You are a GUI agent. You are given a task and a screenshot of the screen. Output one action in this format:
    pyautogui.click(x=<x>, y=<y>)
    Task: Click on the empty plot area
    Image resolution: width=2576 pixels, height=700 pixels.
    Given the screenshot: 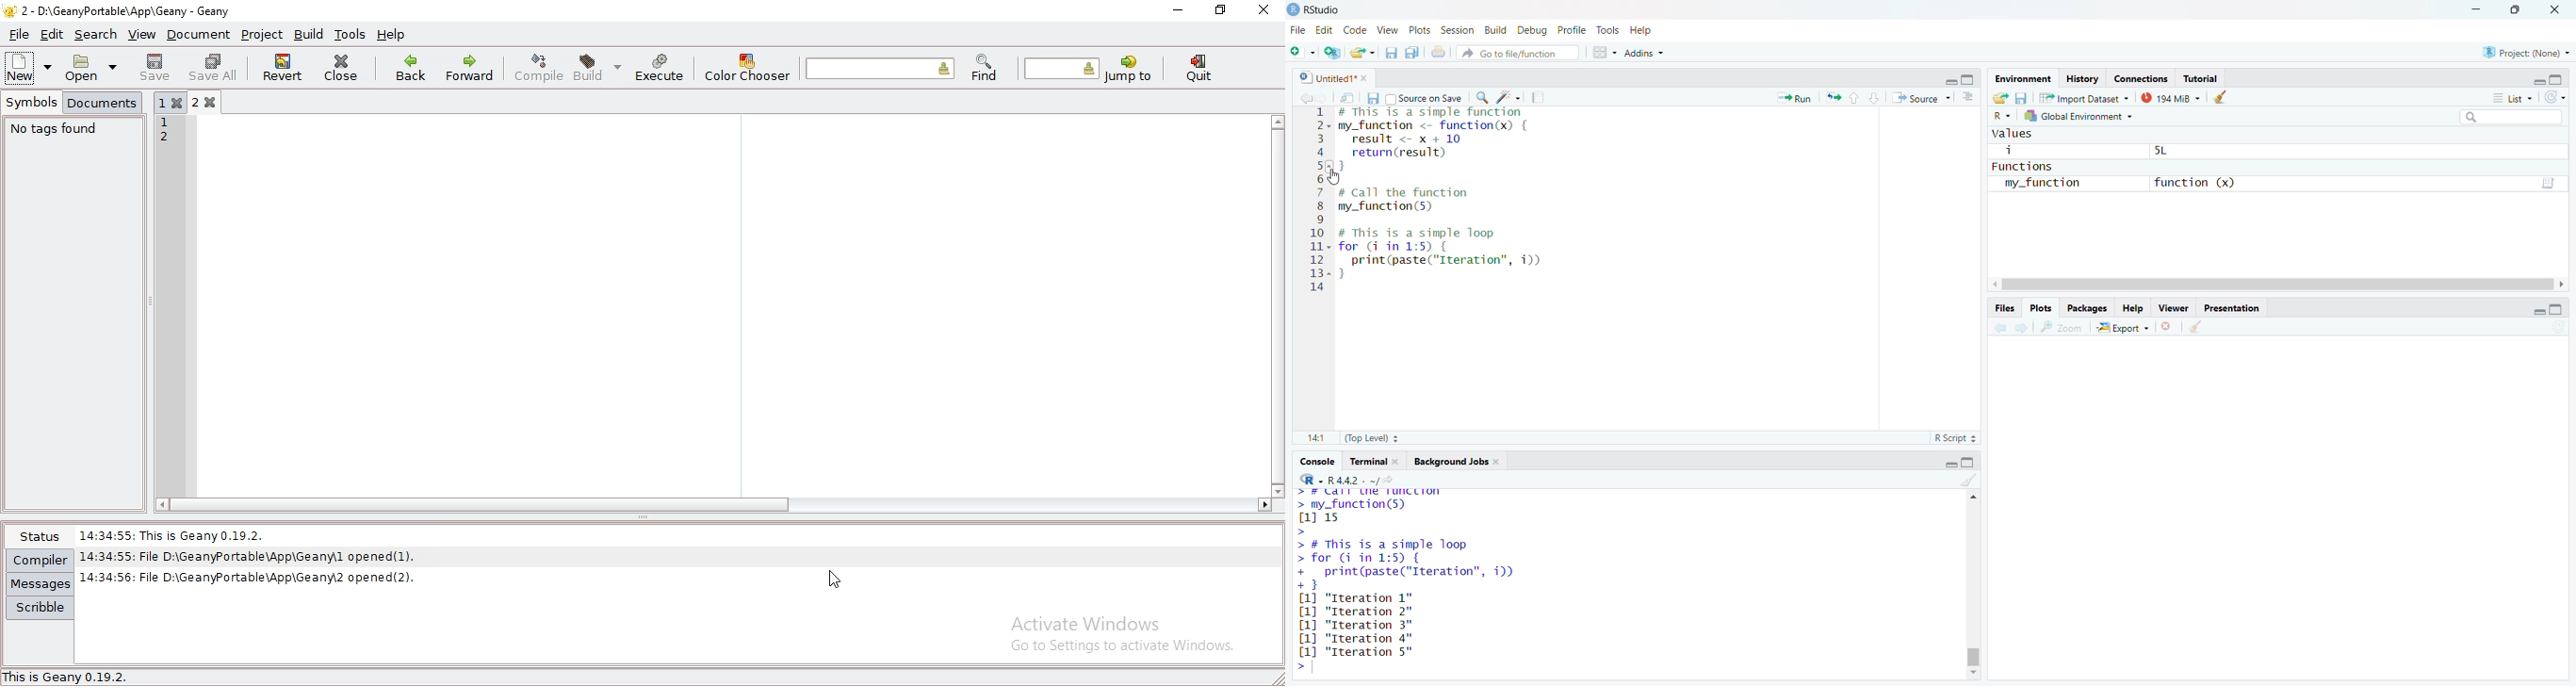 What is the action you would take?
    pyautogui.click(x=2284, y=516)
    